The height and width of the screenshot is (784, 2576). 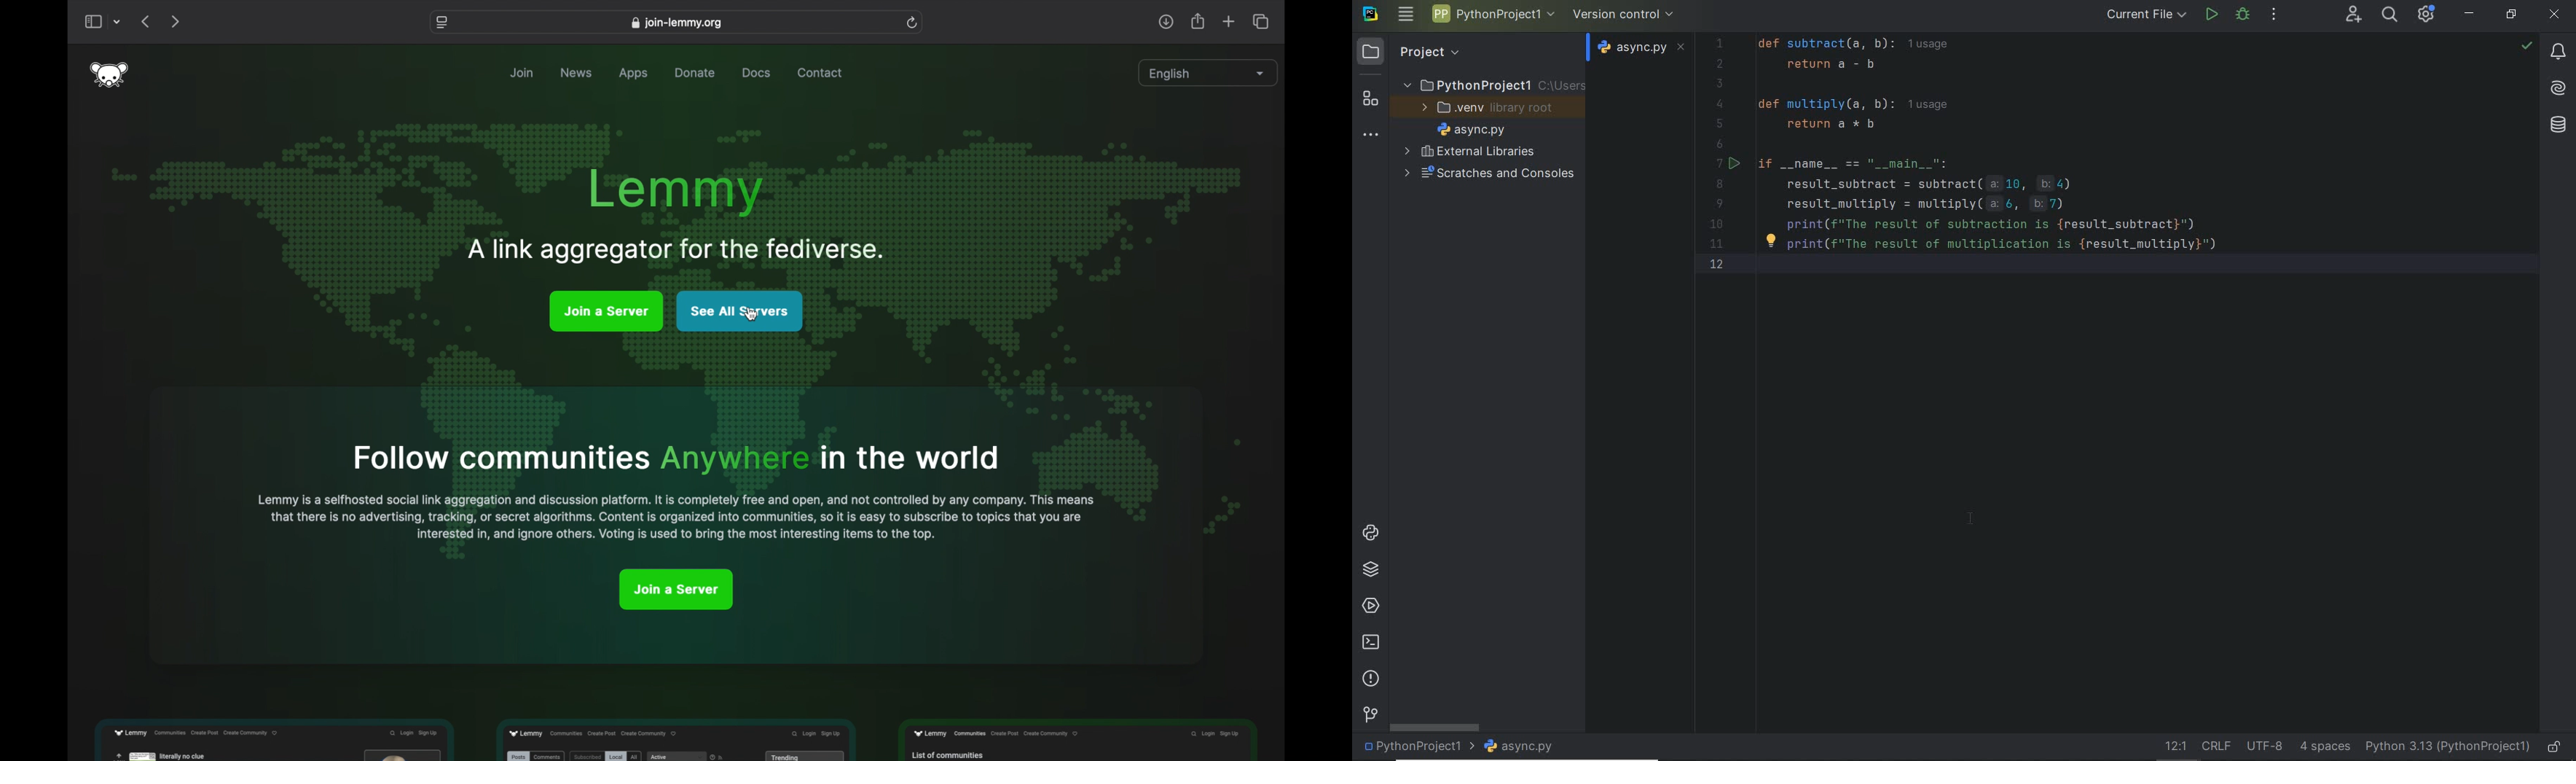 What do you see at coordinates (176, 21) in the screenshot?
I see `next page` at bounding box center [176, 21].